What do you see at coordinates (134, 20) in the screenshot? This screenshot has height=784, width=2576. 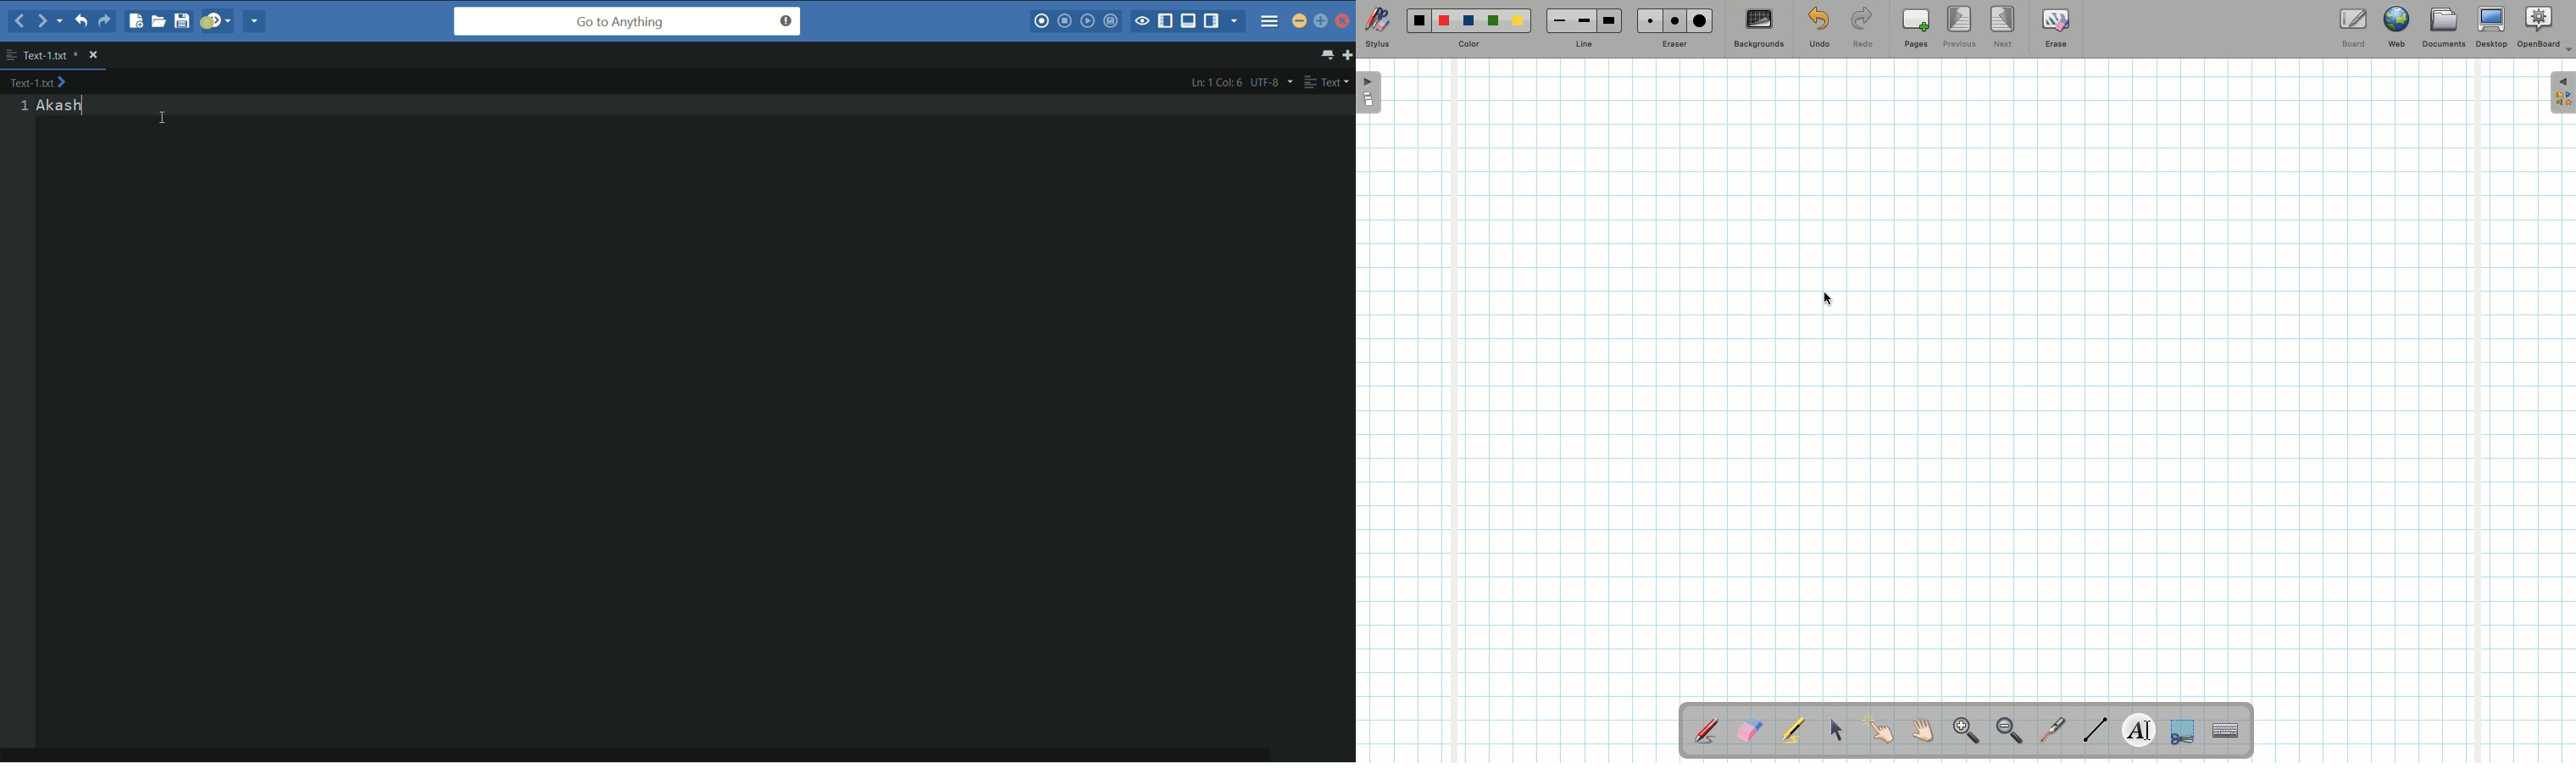 I see `new file` at bounding box center [134, 20].